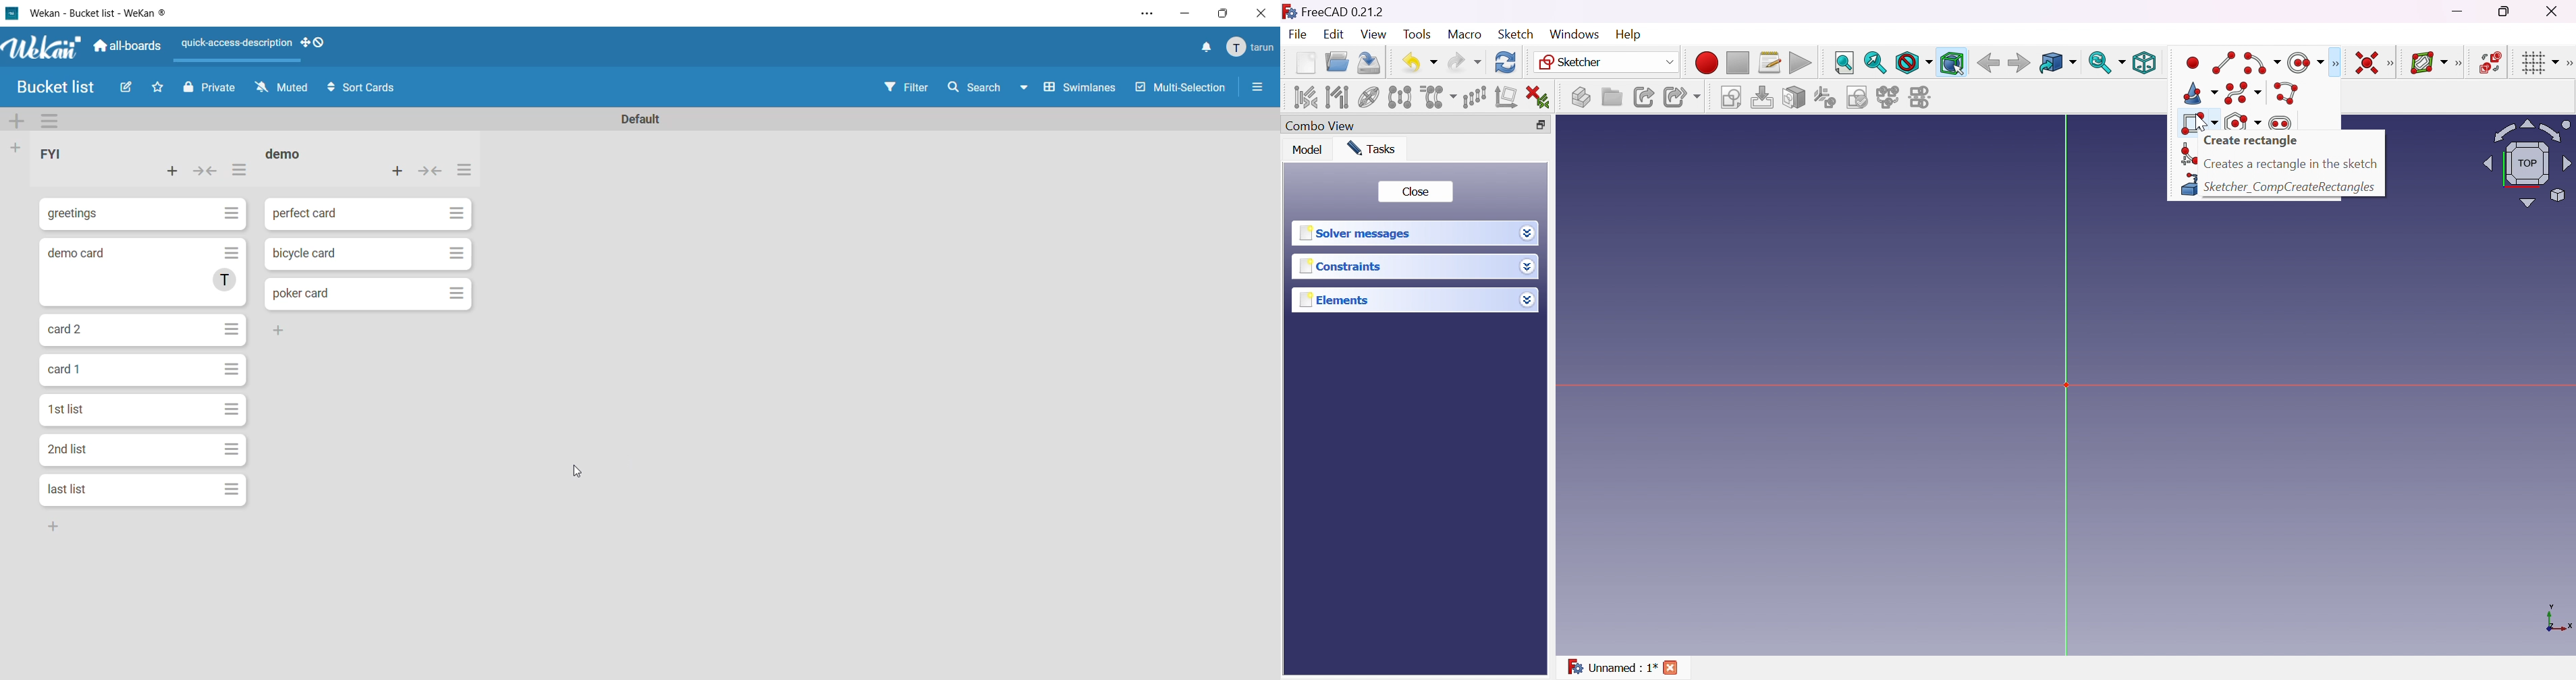 This screenshot has width=2576, height=700. What do you see at coordinates (2145, 62) in the screenshot?
I see `Isometric` at bounding box center [2145, 62].